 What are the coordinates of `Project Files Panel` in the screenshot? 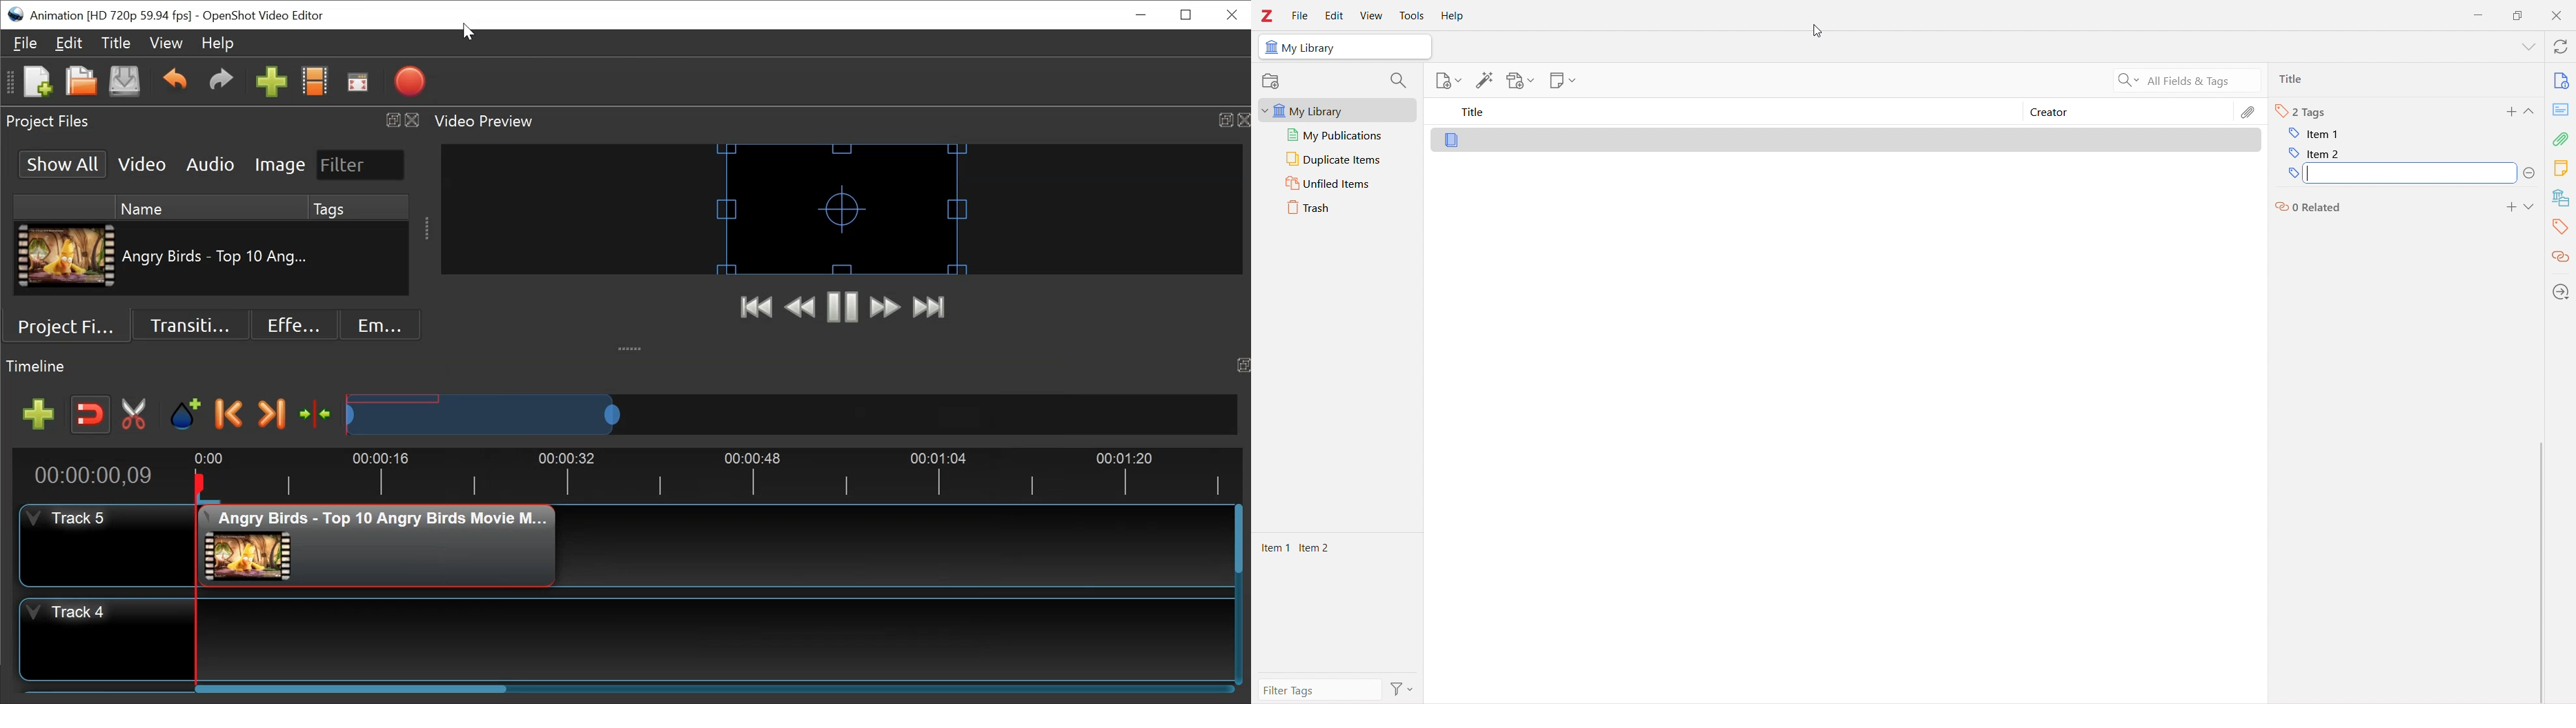 It's located at (211, 121).